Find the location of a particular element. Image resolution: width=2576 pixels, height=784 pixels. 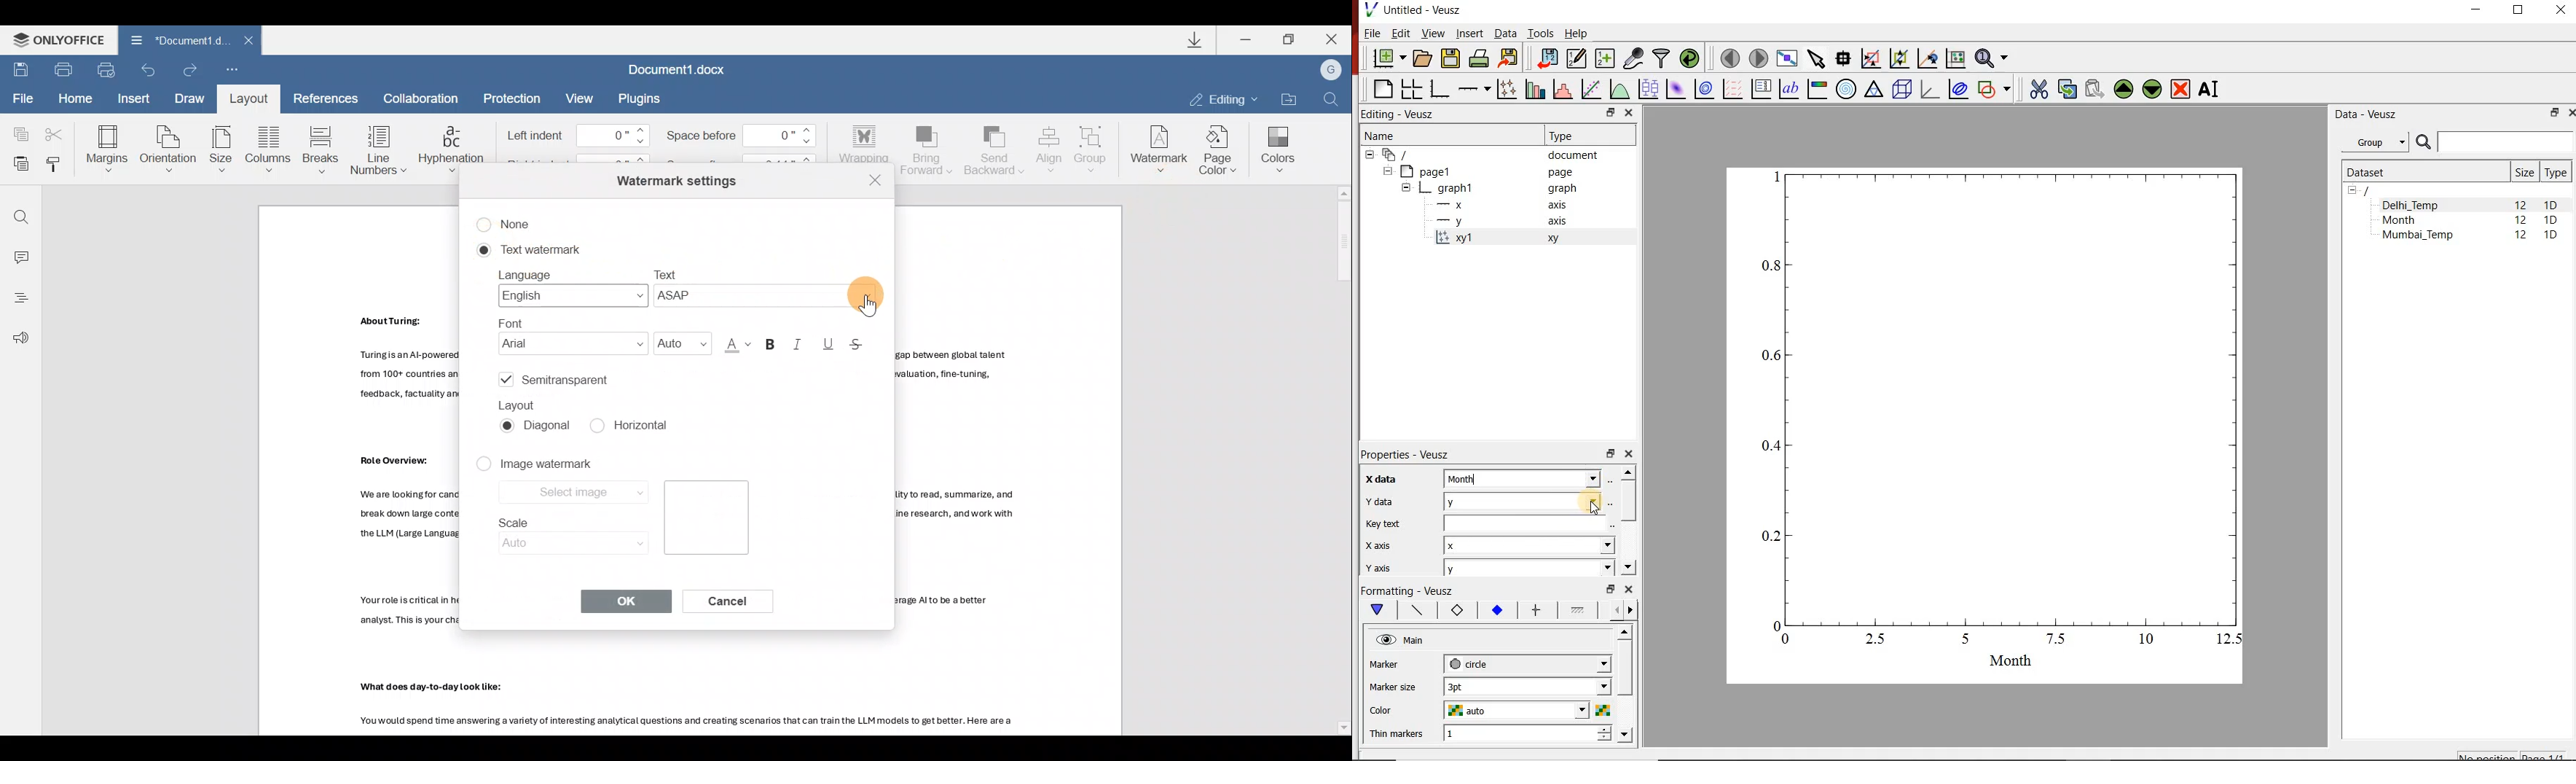

Editing mode is located at coordinates (1220, 98).